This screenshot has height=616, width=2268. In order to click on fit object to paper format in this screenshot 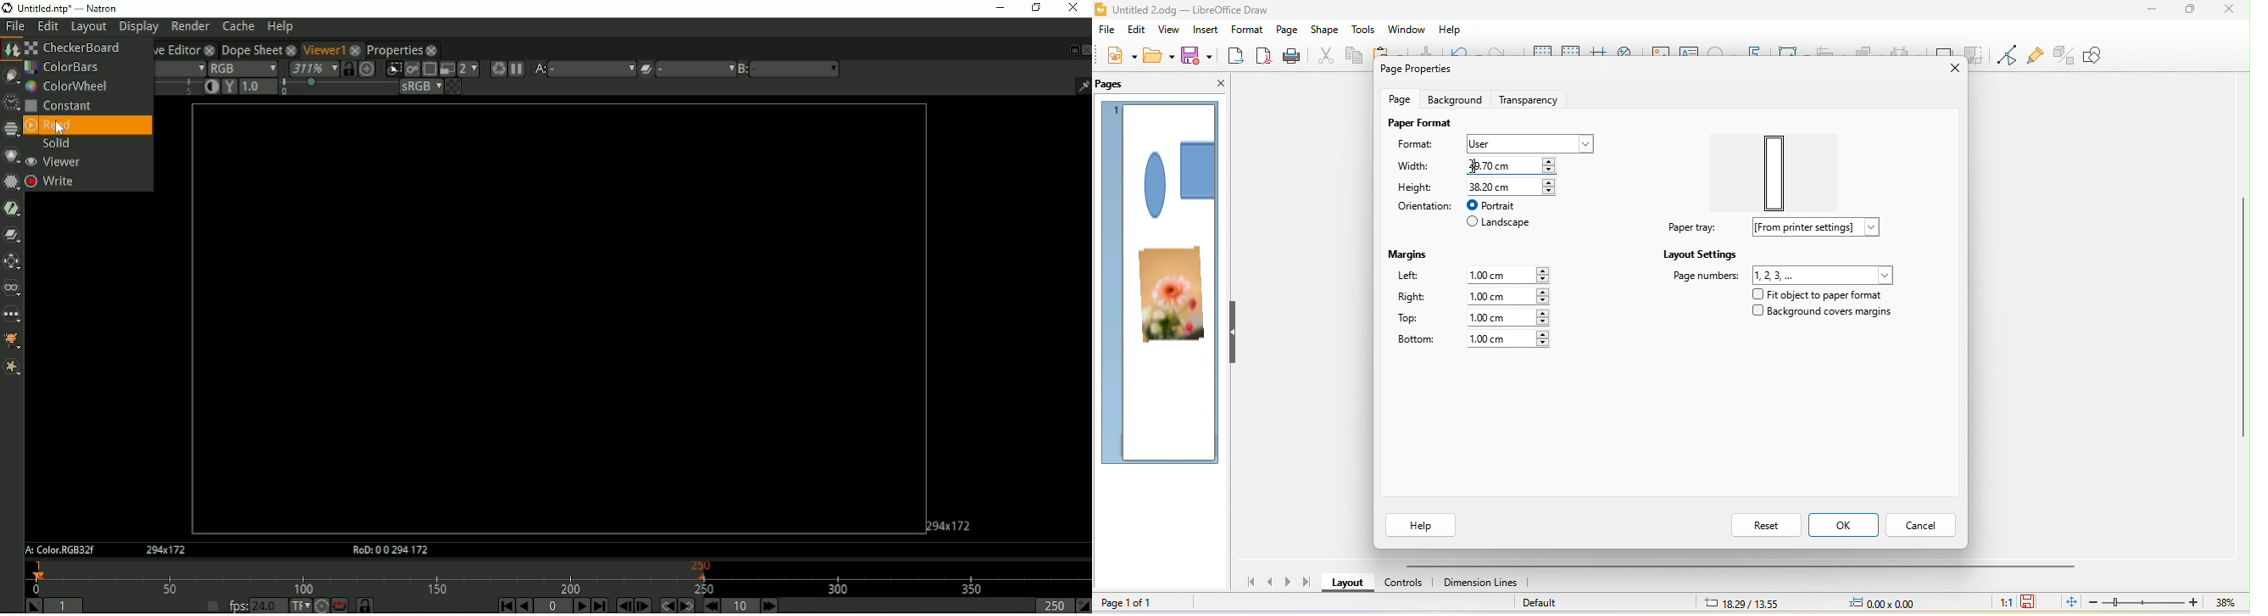, I will do `click(1827, 293)`.